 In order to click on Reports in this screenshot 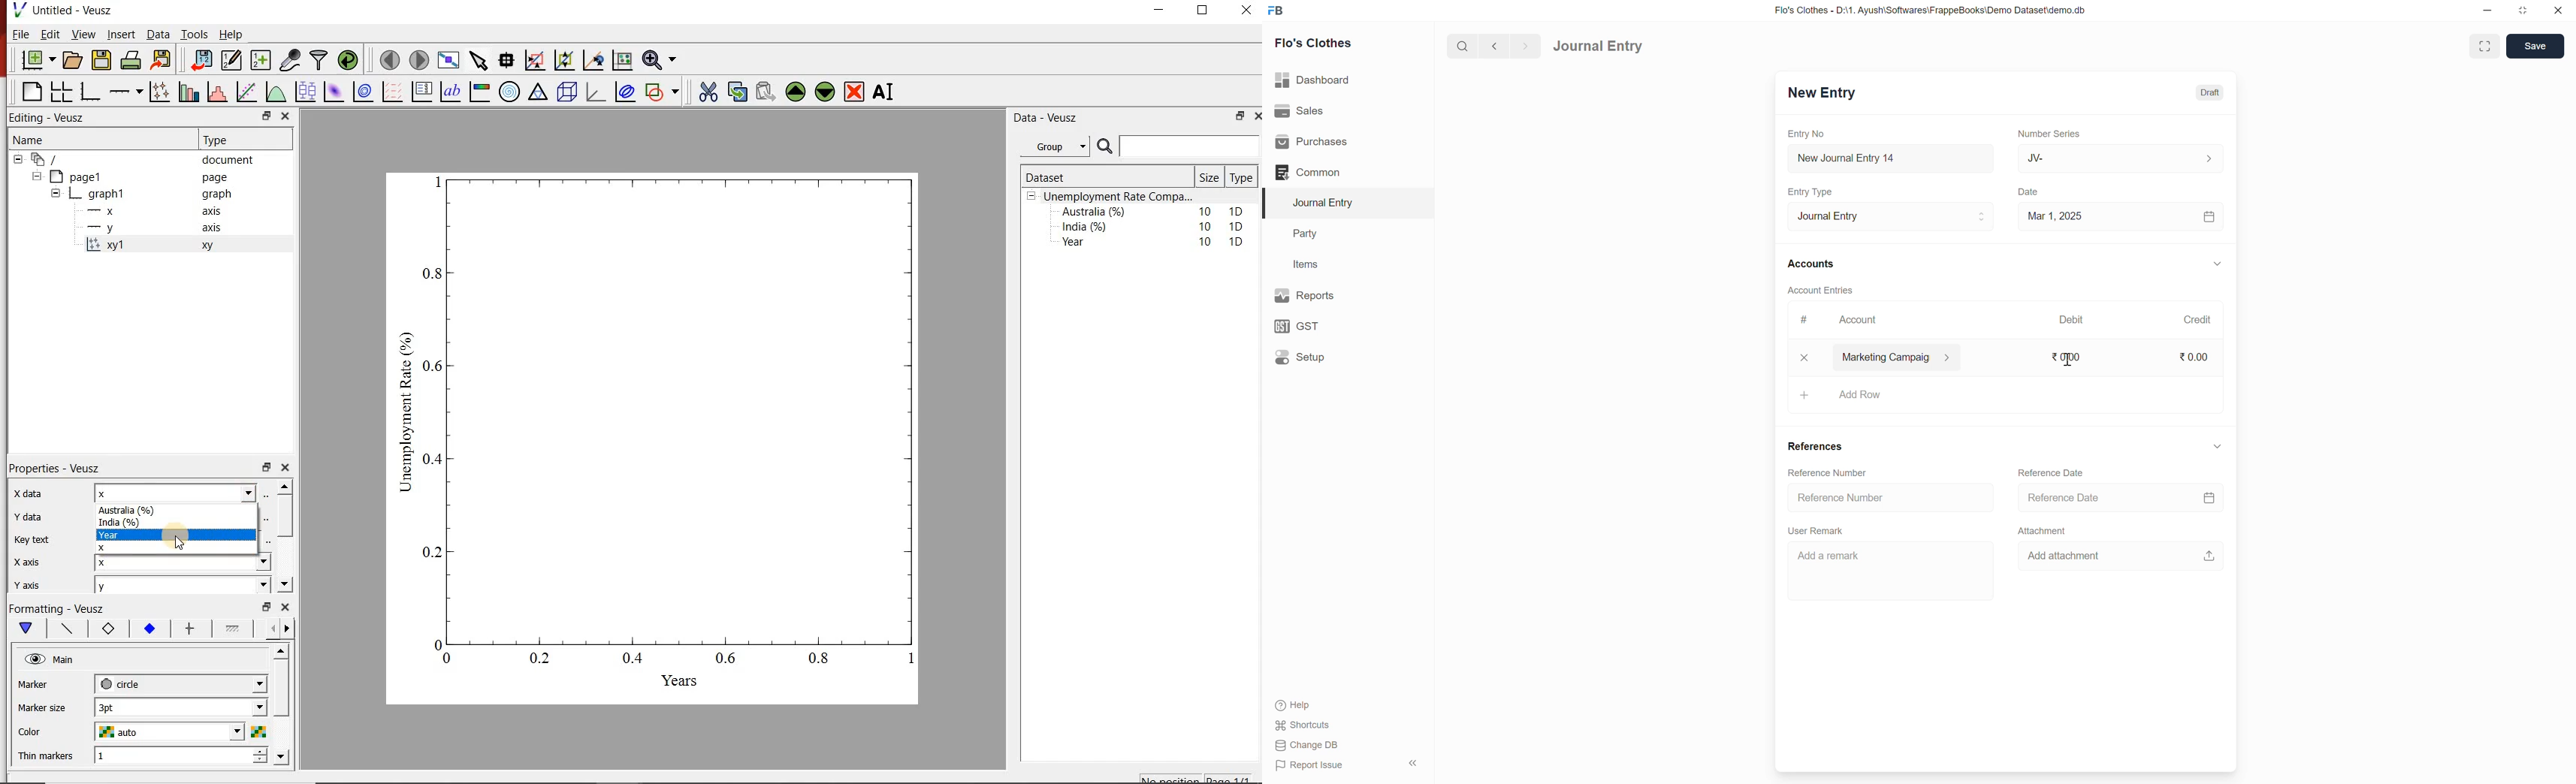, I will do `click(1308, 295)`.